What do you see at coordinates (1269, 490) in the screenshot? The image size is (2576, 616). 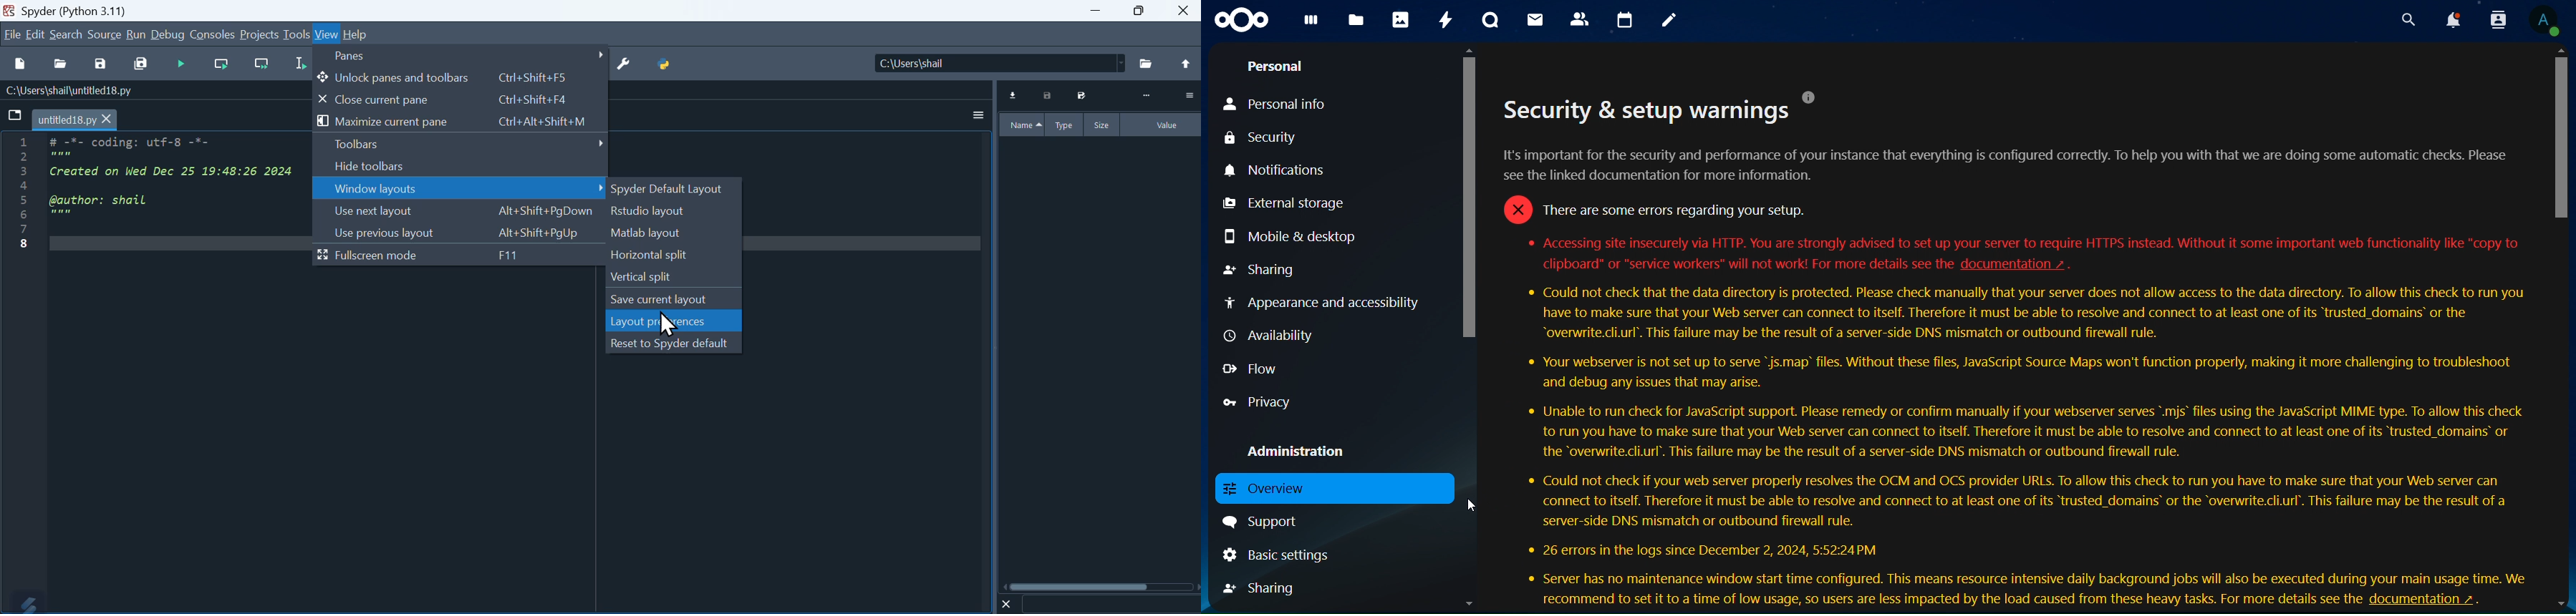 I see `overview` at bounding box center [1269, 490].